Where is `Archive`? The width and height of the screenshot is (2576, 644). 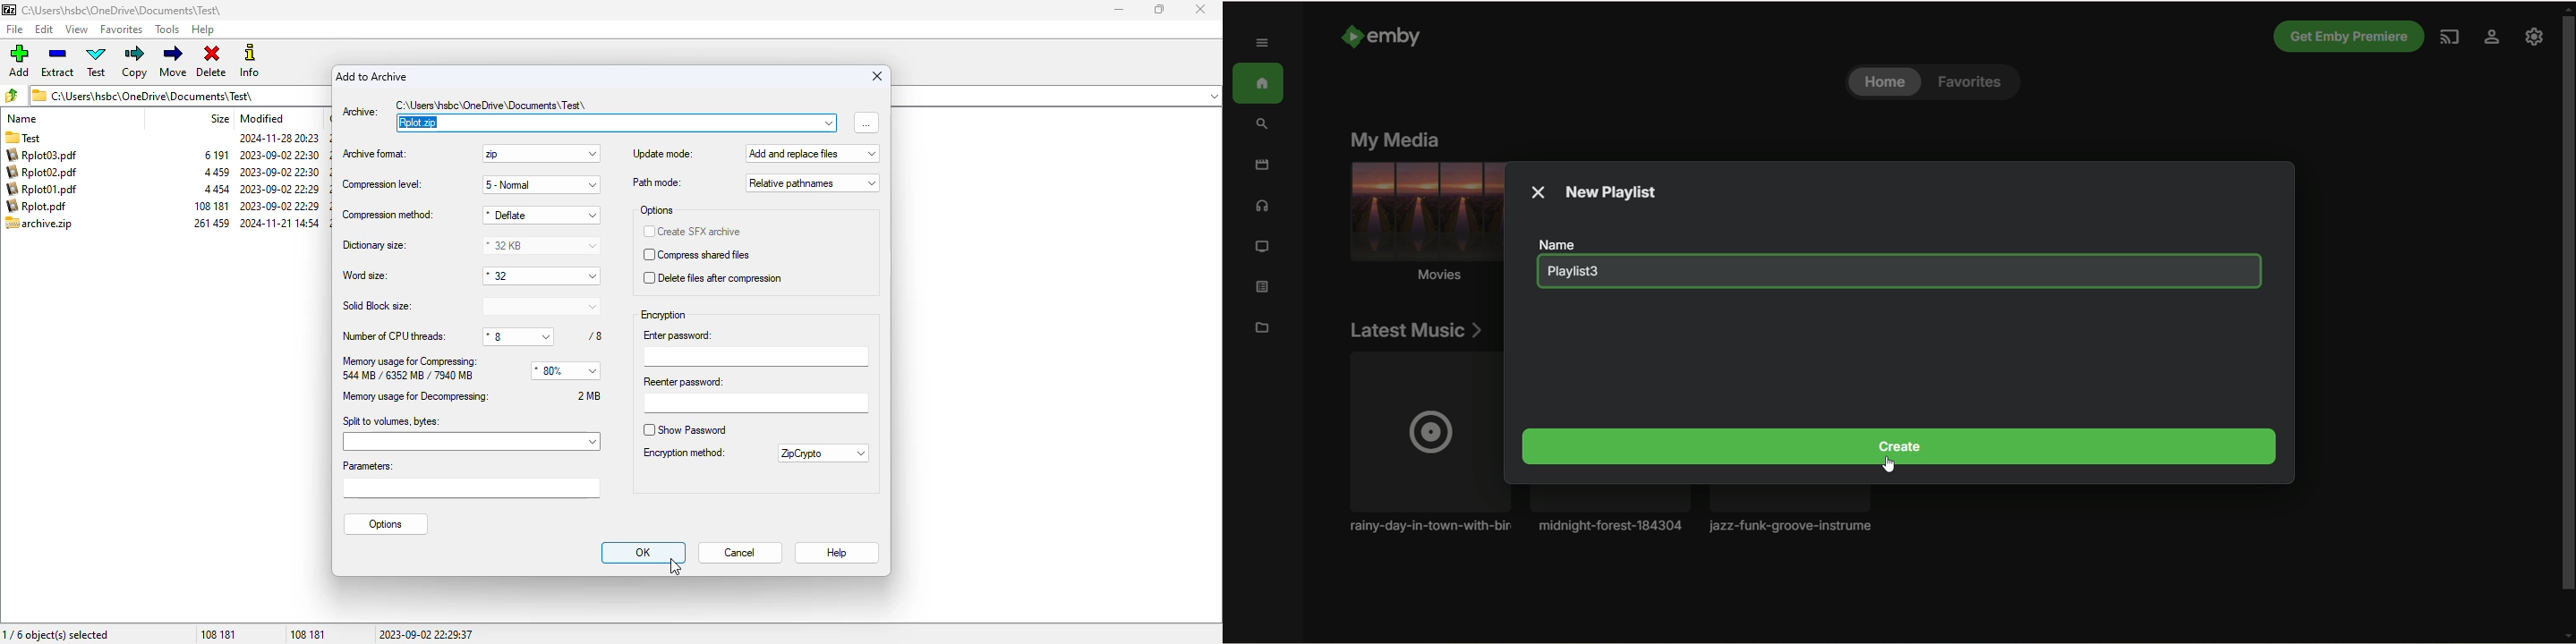 Archive is located at coordinates (364, 110).